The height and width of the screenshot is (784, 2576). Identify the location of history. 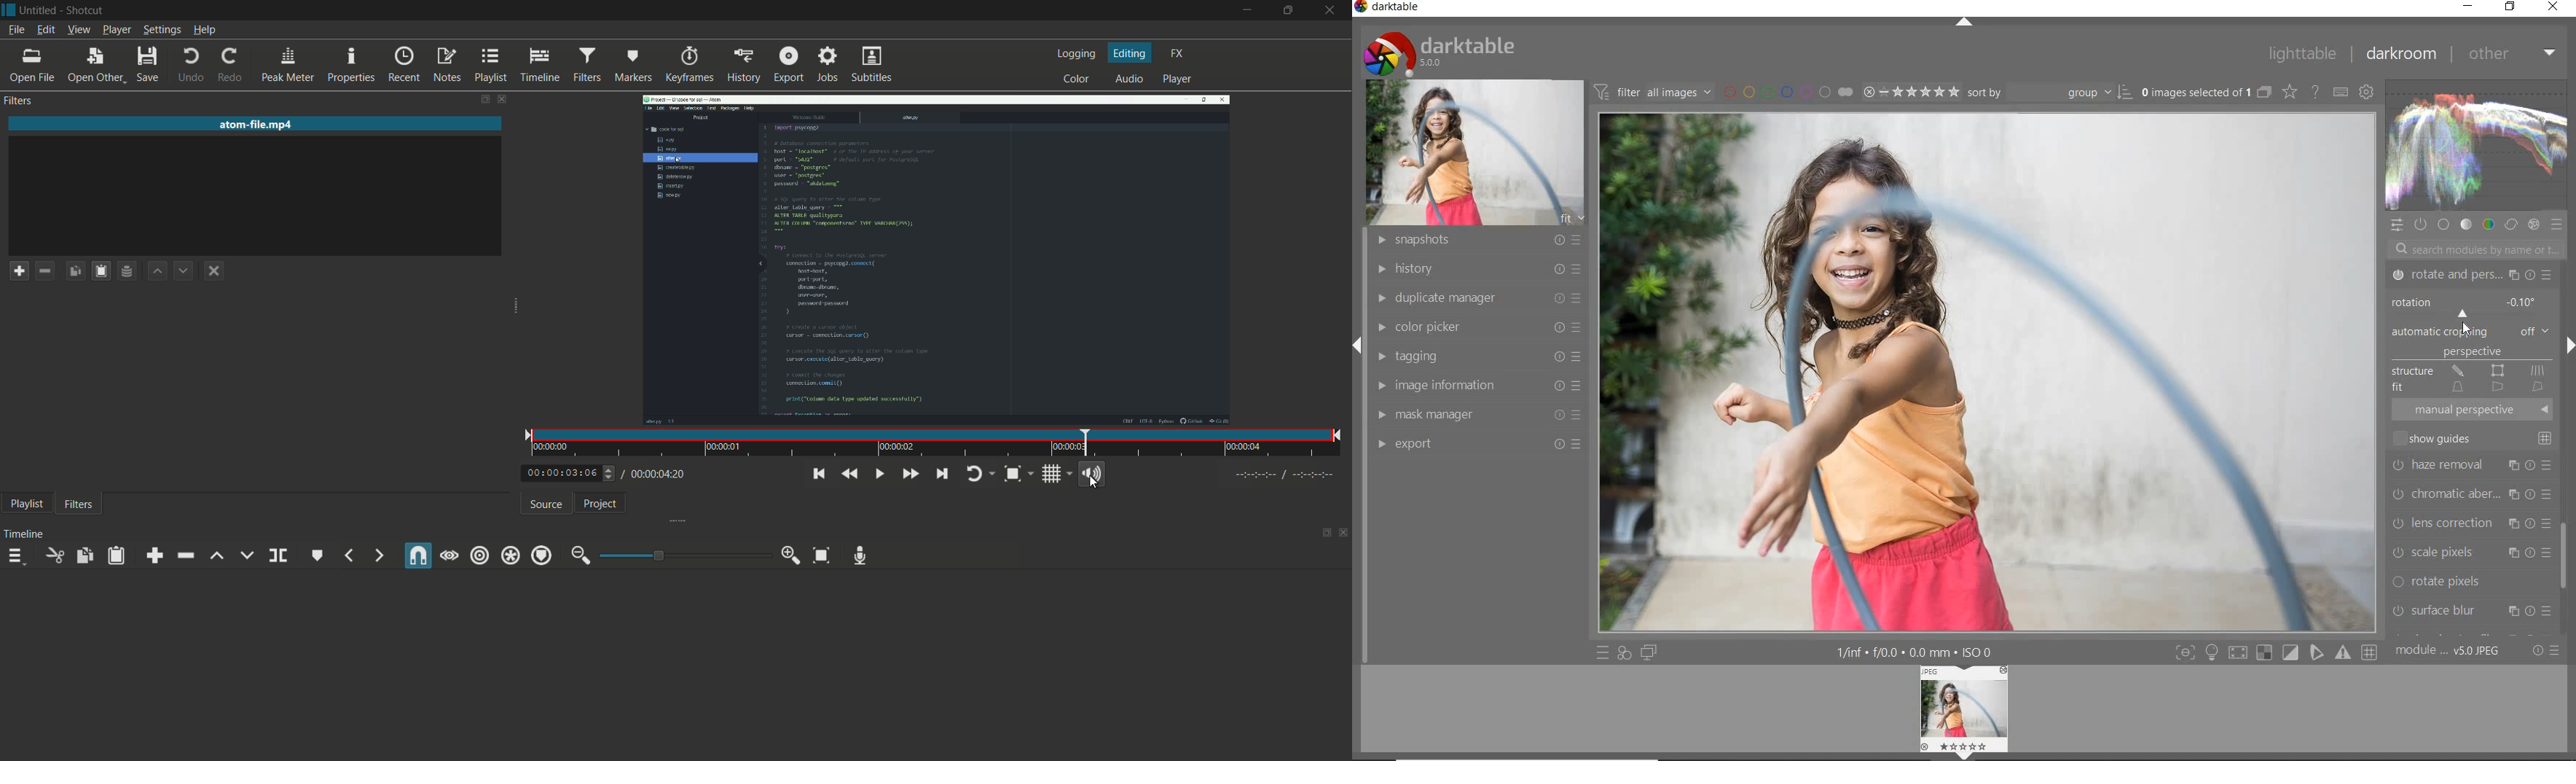
(1480, 268).